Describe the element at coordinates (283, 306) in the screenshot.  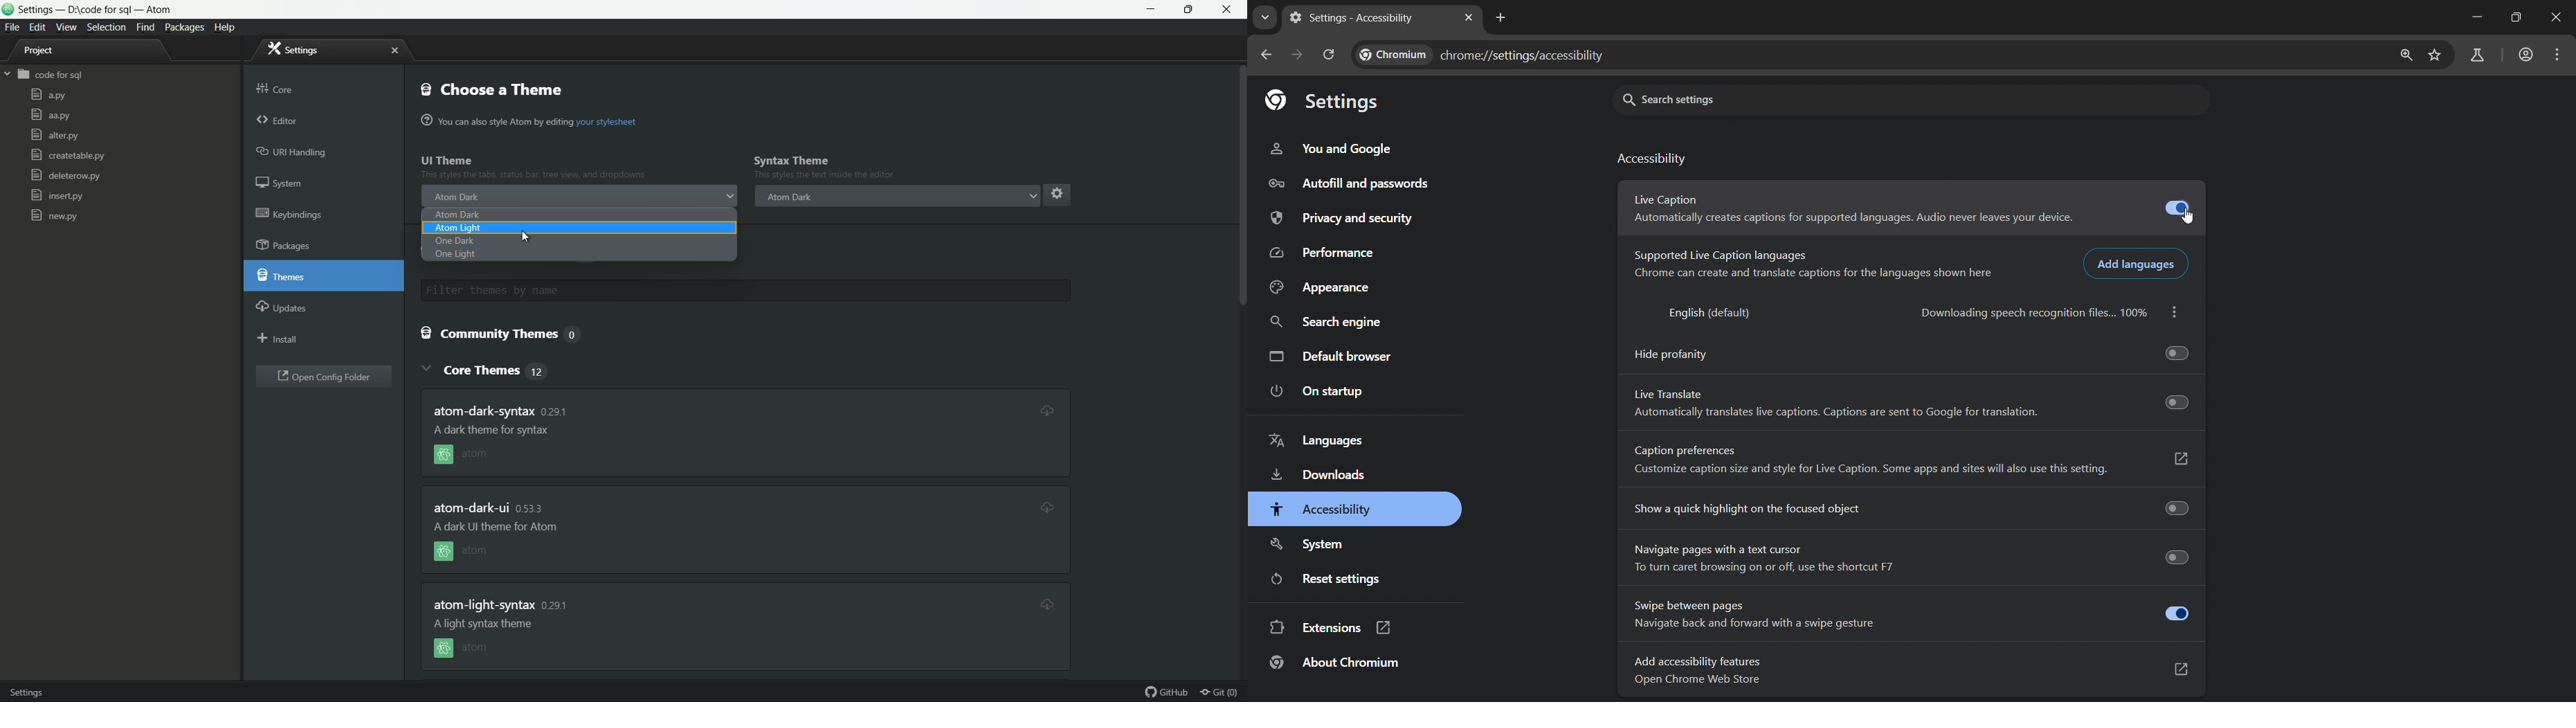
I see `updates` at that location.